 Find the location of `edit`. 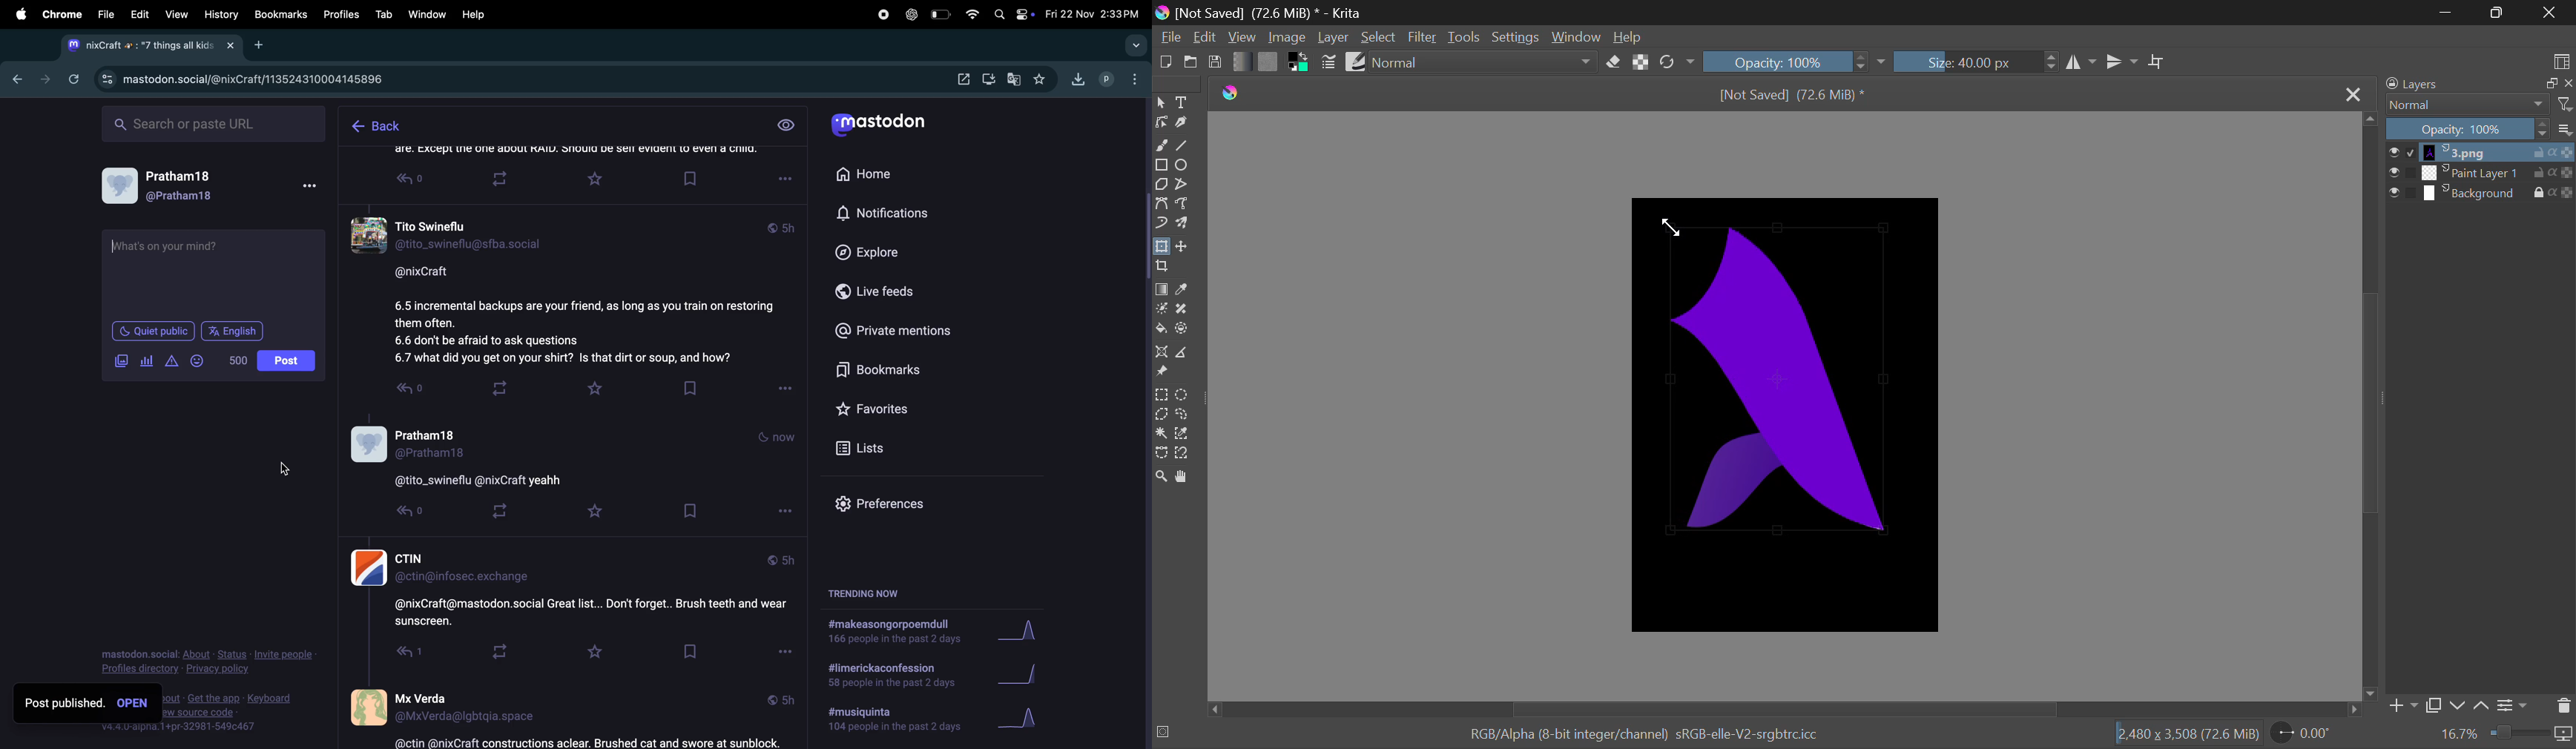

edit is located at coordinates (139, 14).